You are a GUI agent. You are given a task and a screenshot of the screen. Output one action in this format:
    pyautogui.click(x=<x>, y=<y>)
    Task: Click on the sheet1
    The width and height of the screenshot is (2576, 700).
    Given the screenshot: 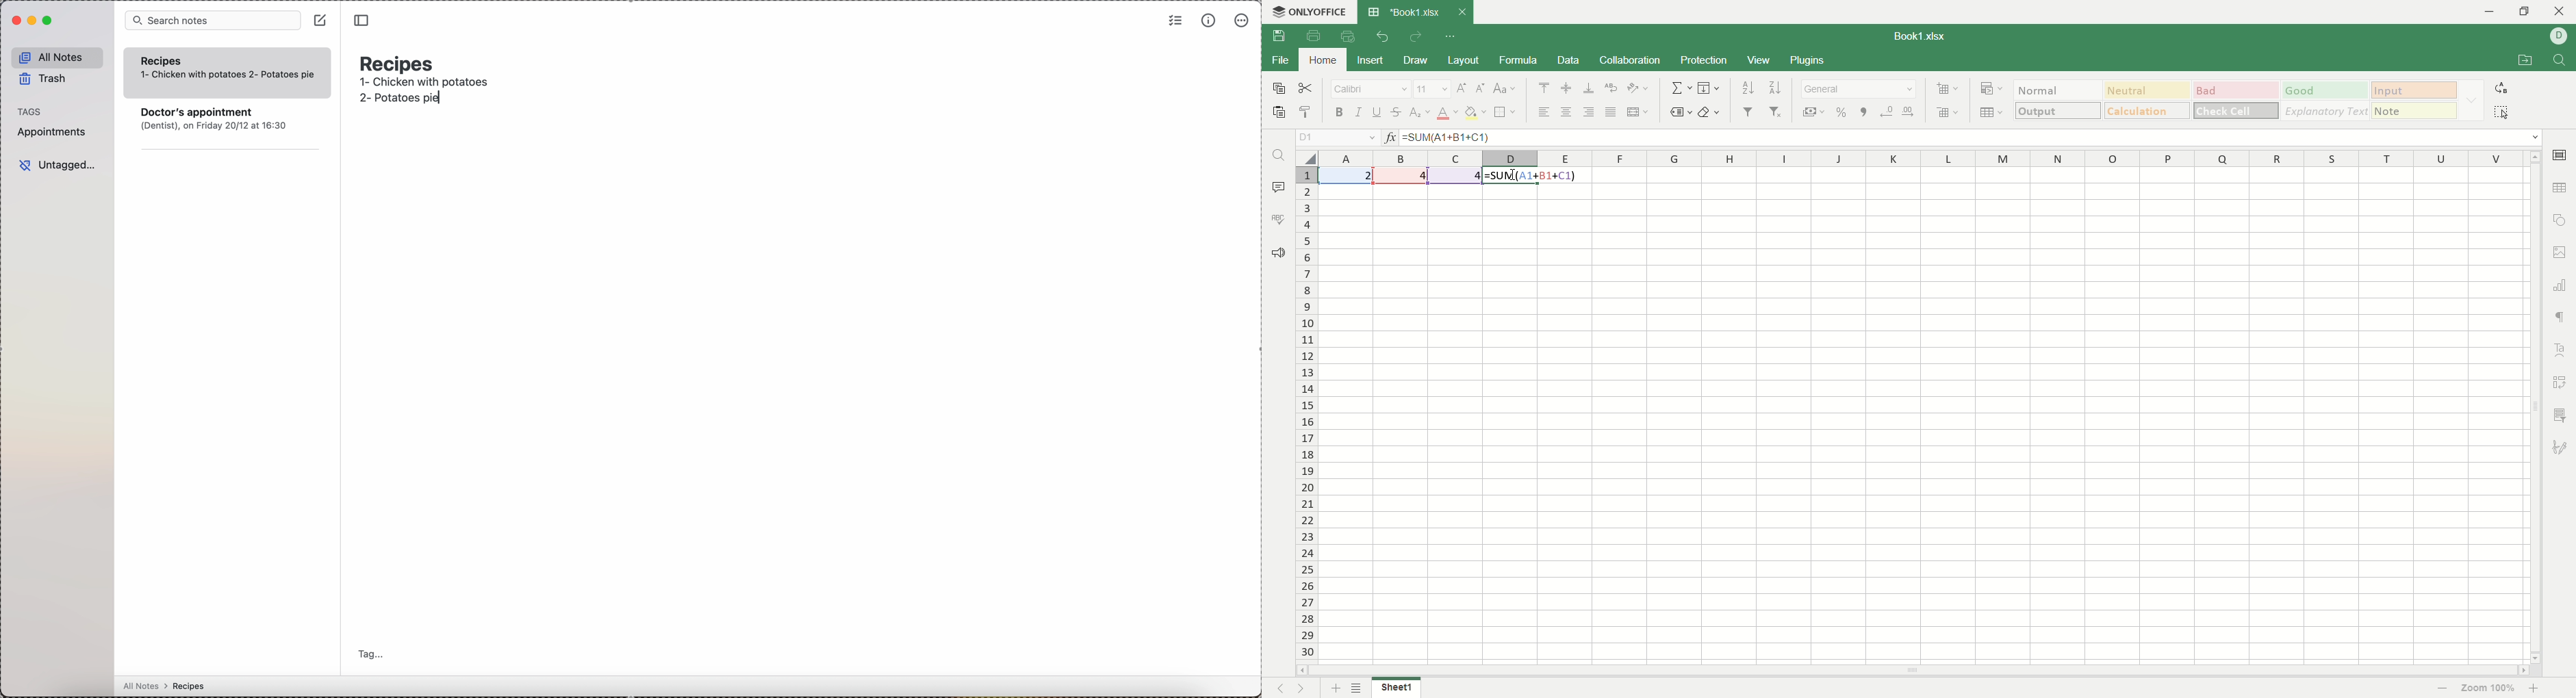 What is the action you would take?
    pyautogui.click(x=1396, y=687)
    